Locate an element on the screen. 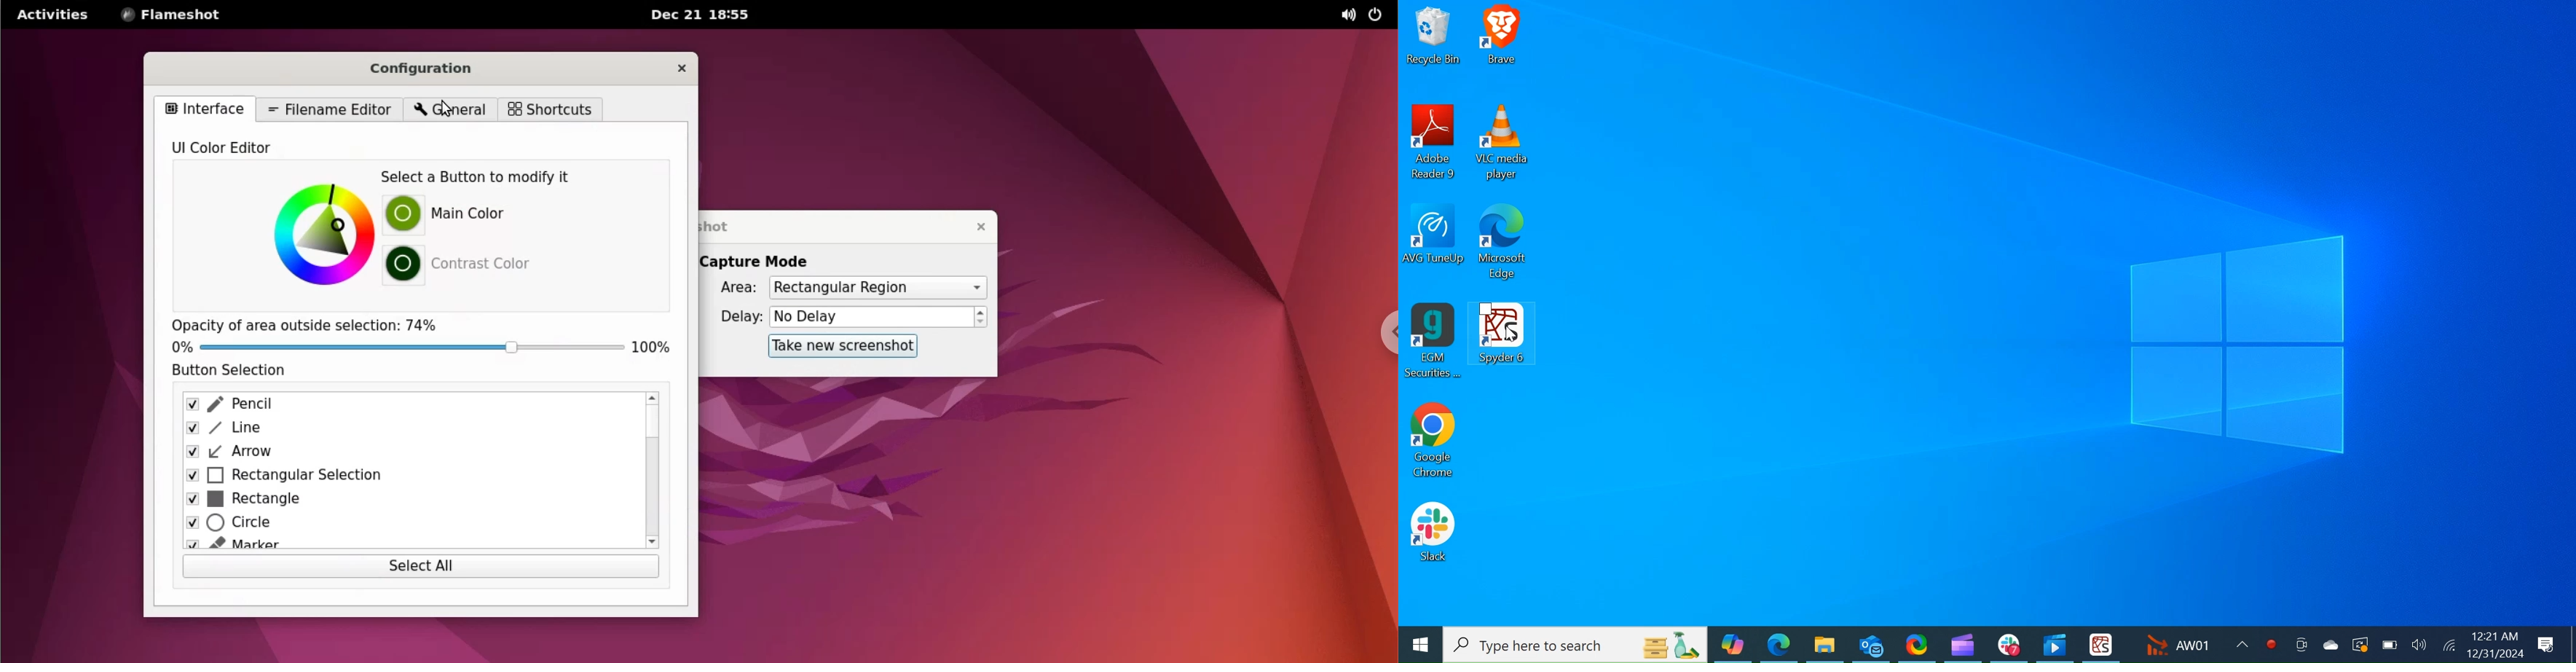 The width and height of the screenshot is (2576, 672). Copilot Desktop Icon is located at coordinates (1736, 646).